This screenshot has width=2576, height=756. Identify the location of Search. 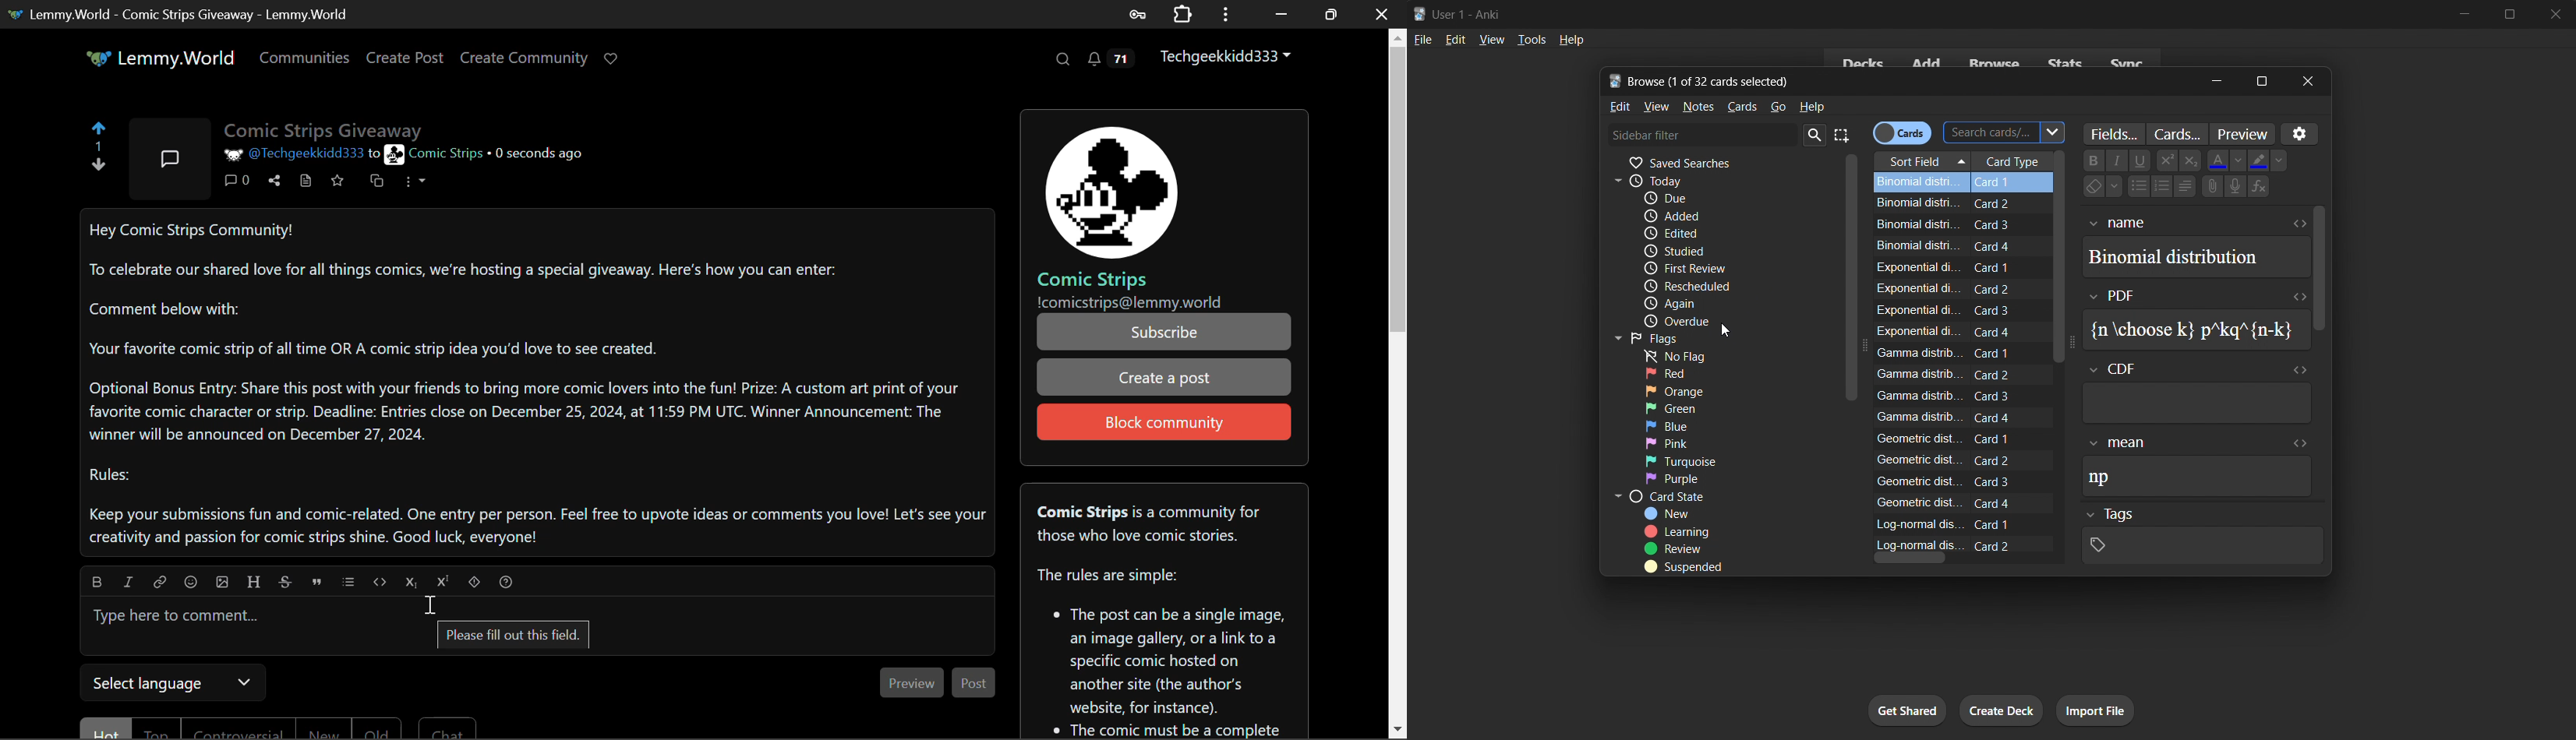
(1063, 60).